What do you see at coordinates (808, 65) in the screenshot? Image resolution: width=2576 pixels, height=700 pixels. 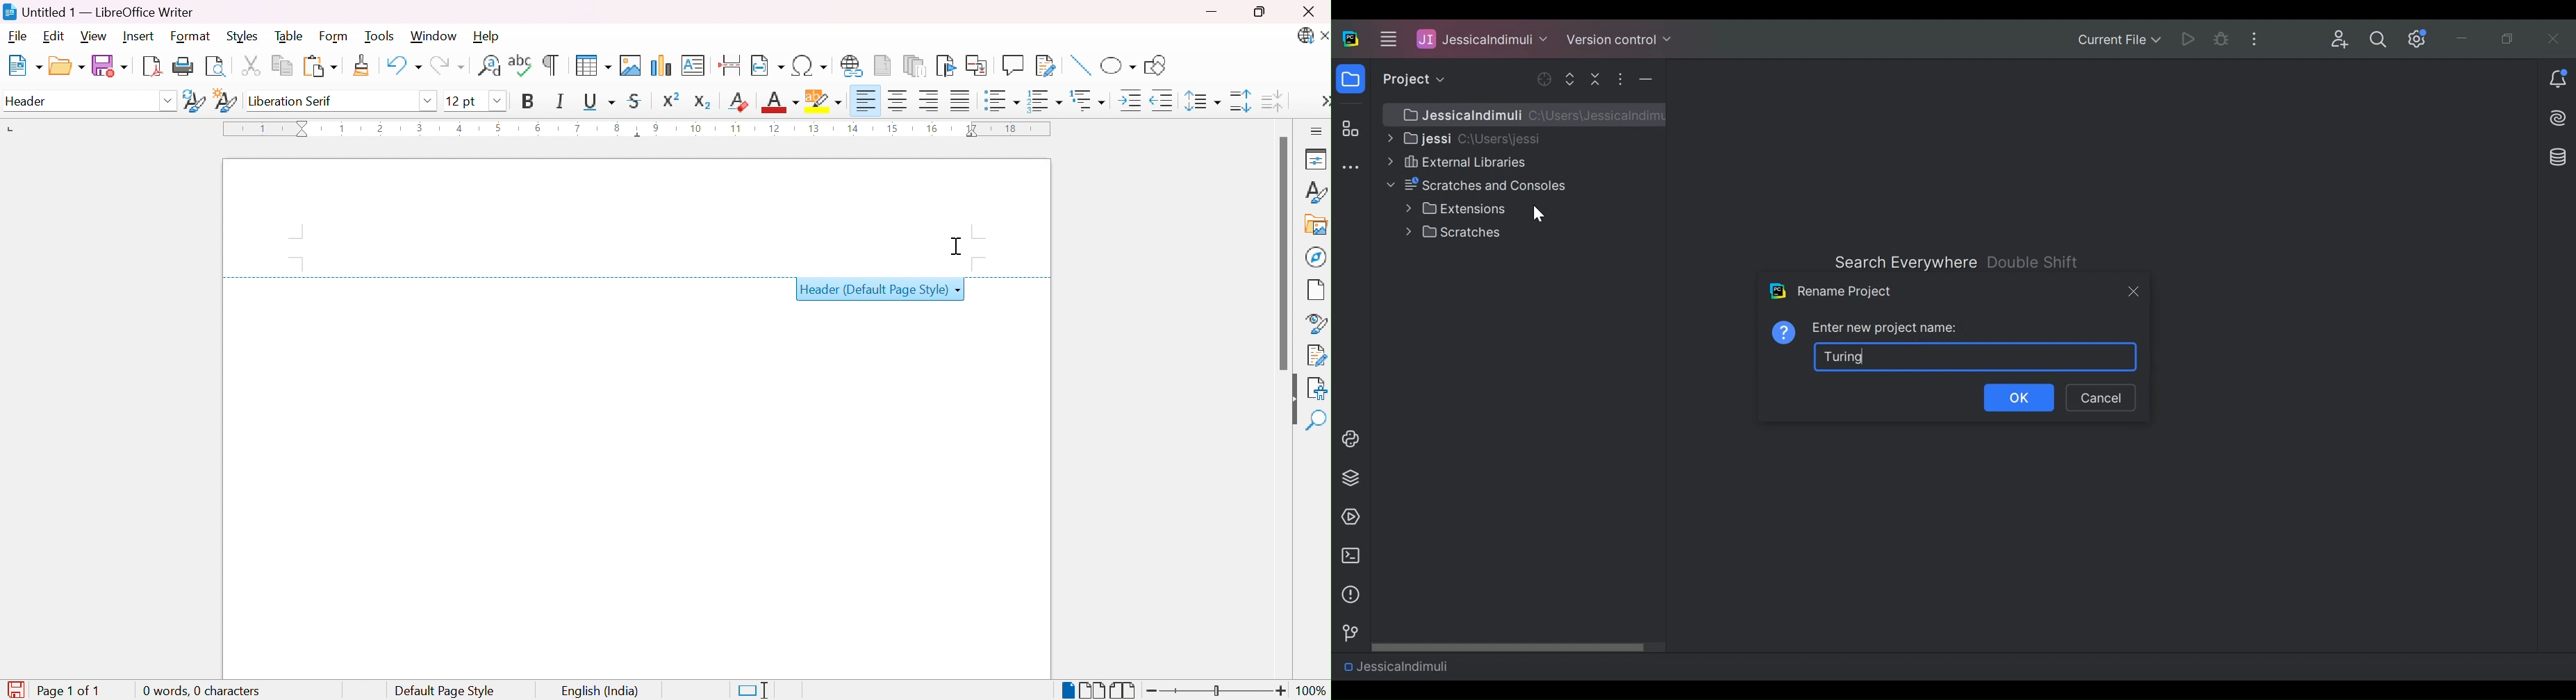 I see `Insert special characters` at bounding box center [808, 65].